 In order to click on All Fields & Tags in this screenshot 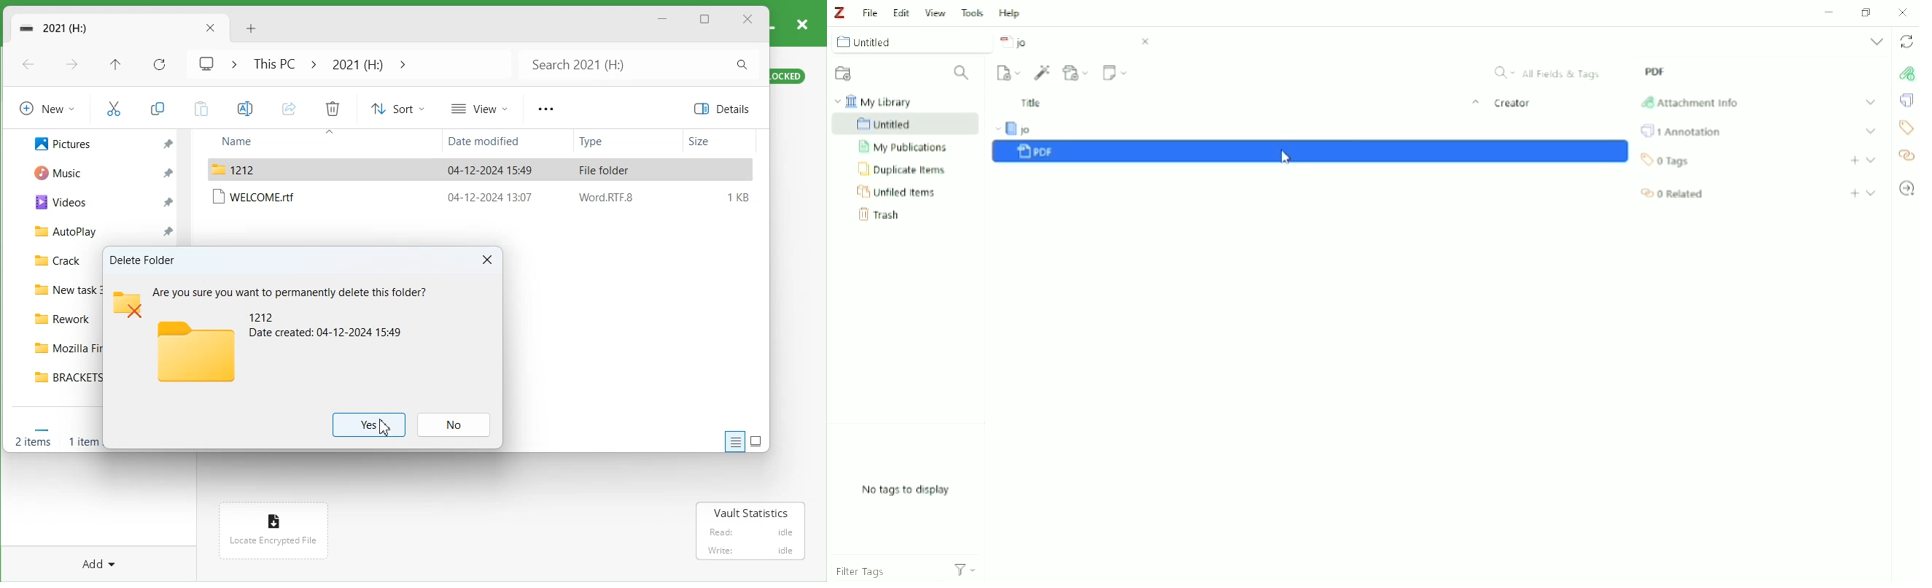, I will do `click(1550, 71)`.